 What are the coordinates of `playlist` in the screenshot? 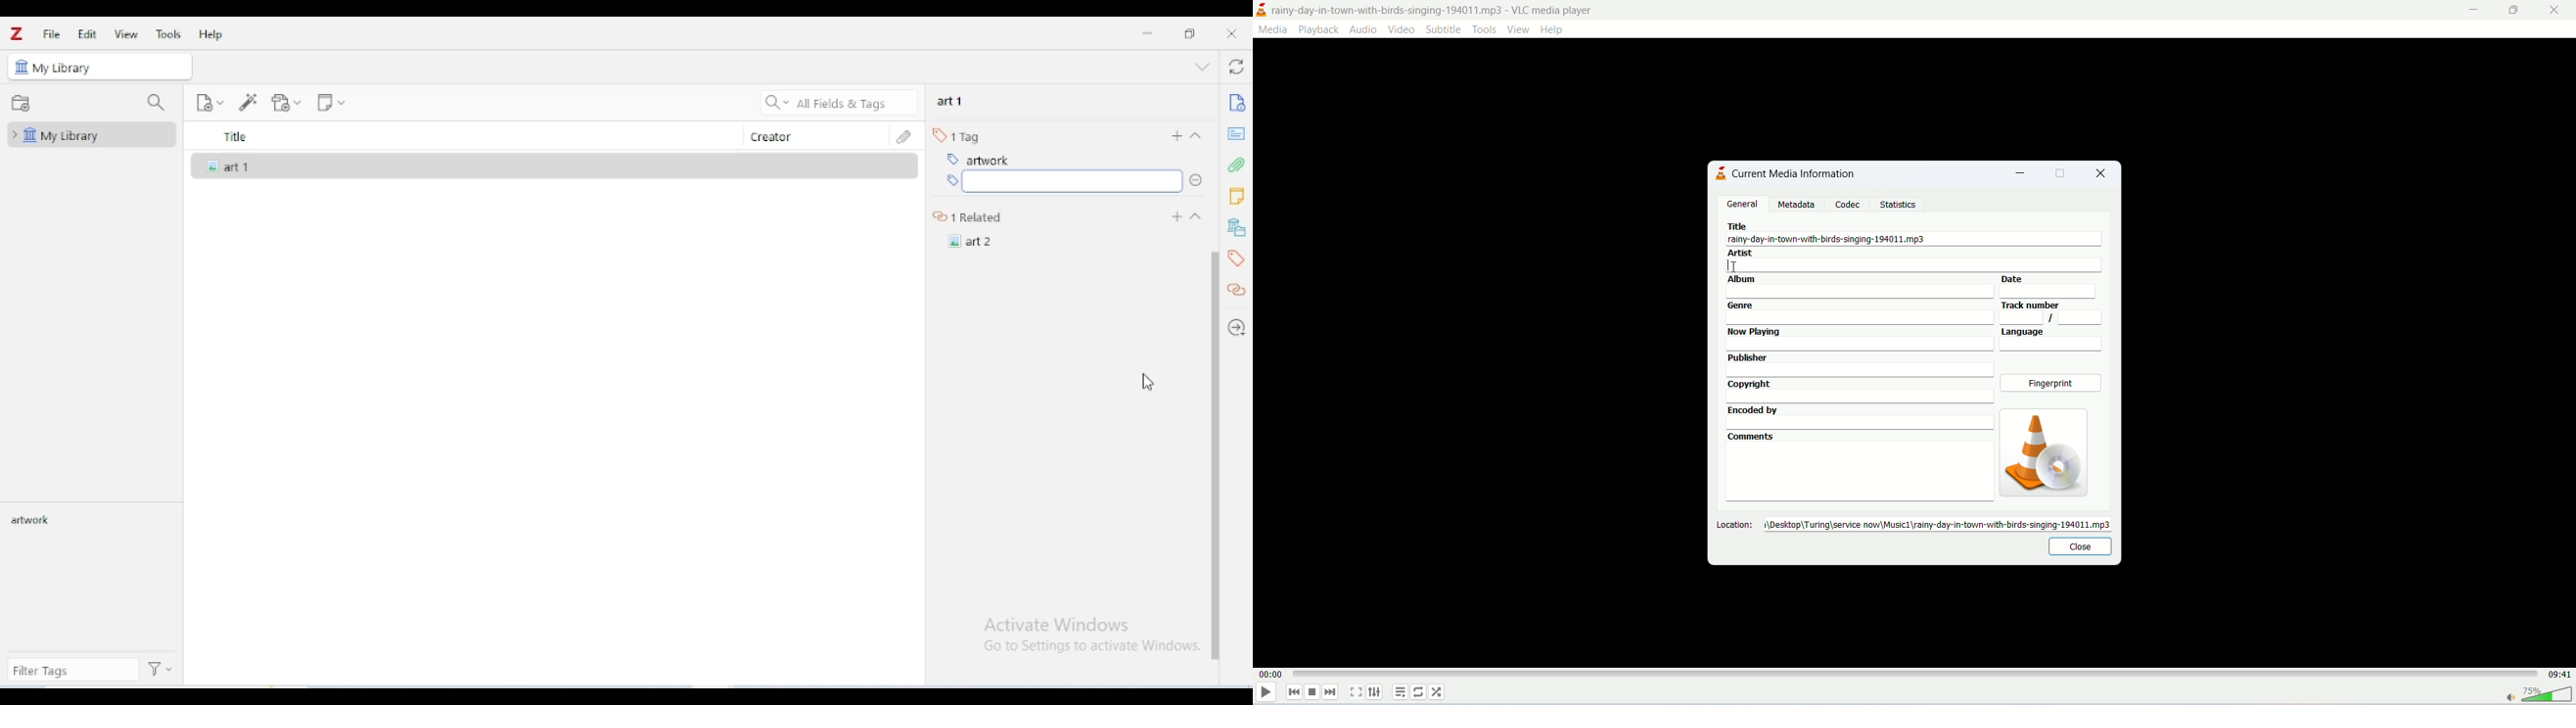 It's located at (1400, 692).